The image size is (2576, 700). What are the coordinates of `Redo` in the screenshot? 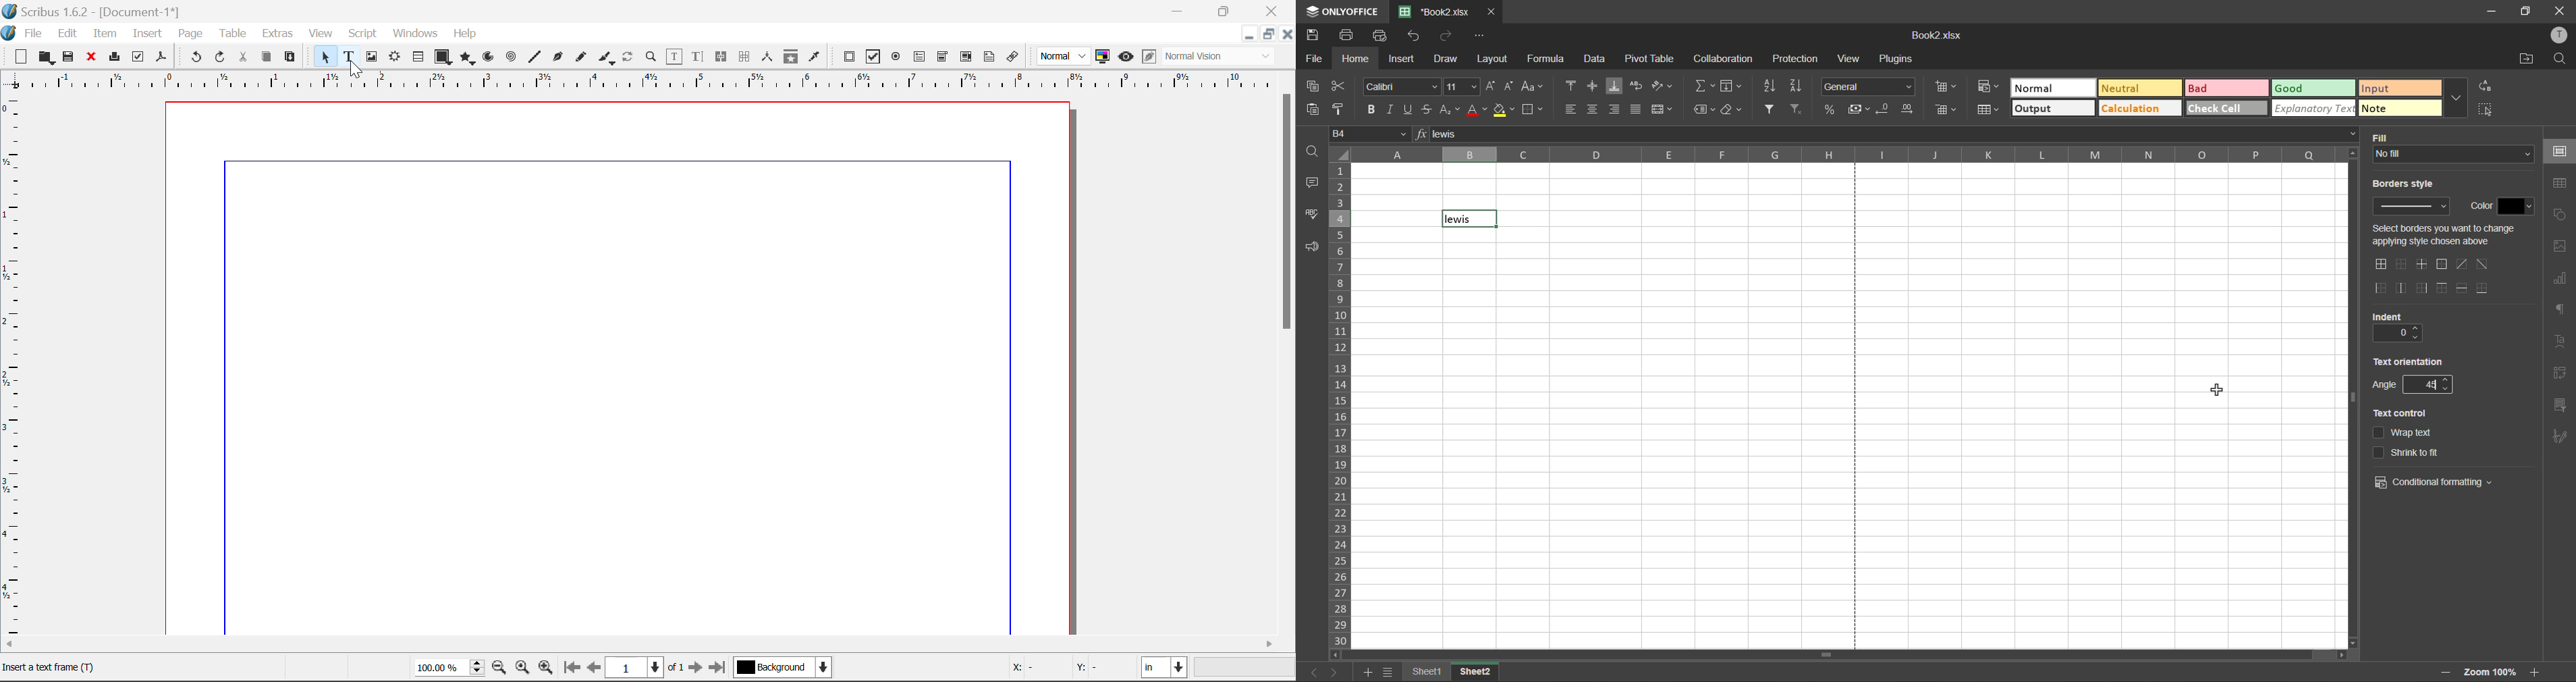 It's located at (223, 57).